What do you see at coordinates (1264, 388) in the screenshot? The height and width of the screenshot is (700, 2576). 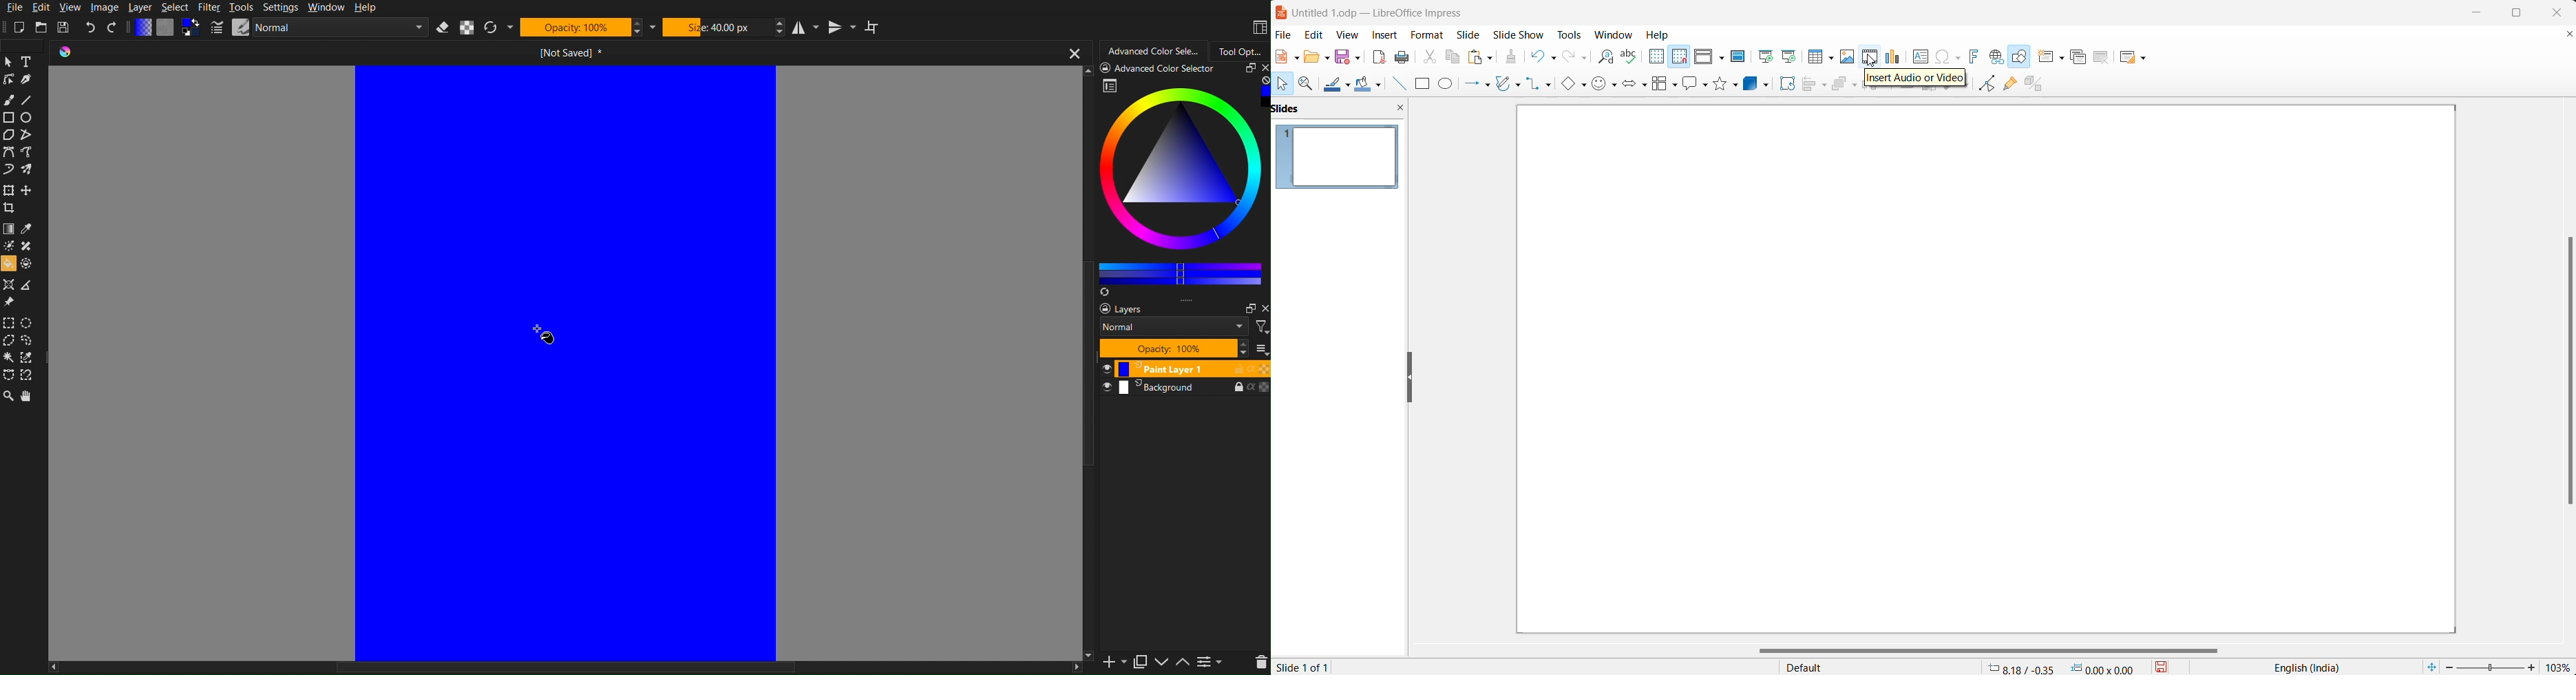 I see `opacity` at bounding box center [1264, 388].